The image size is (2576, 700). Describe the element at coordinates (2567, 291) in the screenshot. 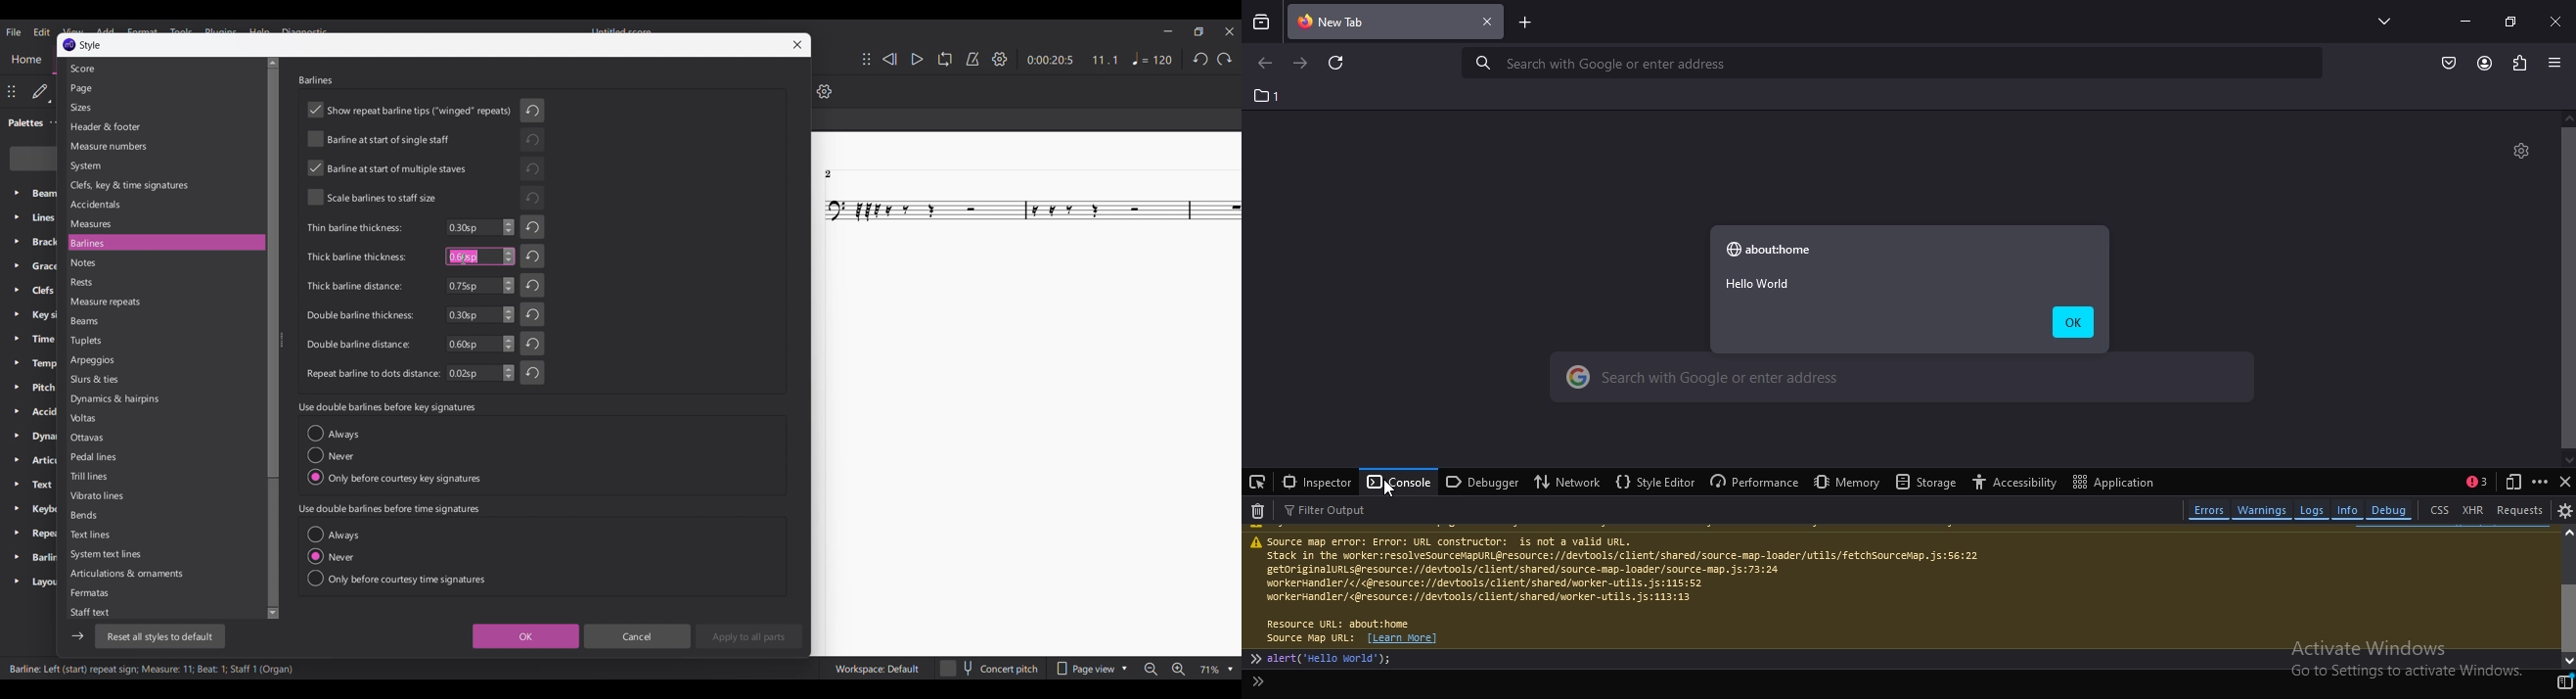

I see `scroll bar` at that location.